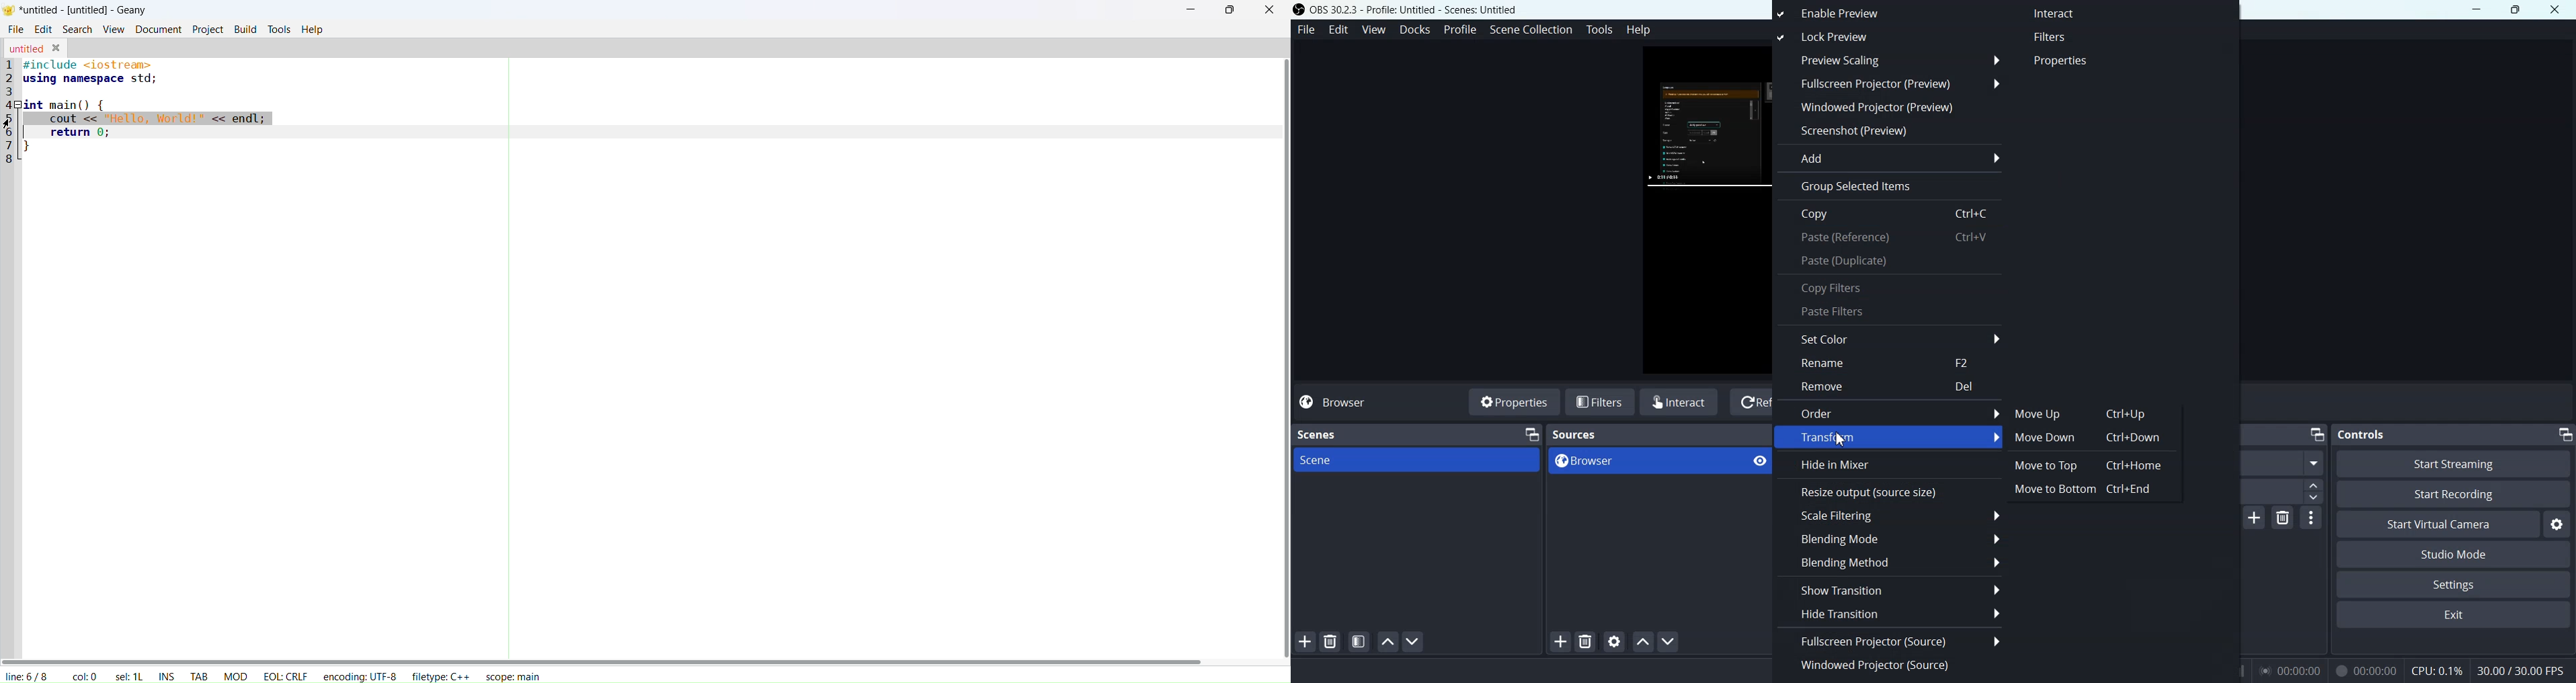 This screenshot has height=700, width=2576. I want to click on Blending Mode, so click(1891, 538).